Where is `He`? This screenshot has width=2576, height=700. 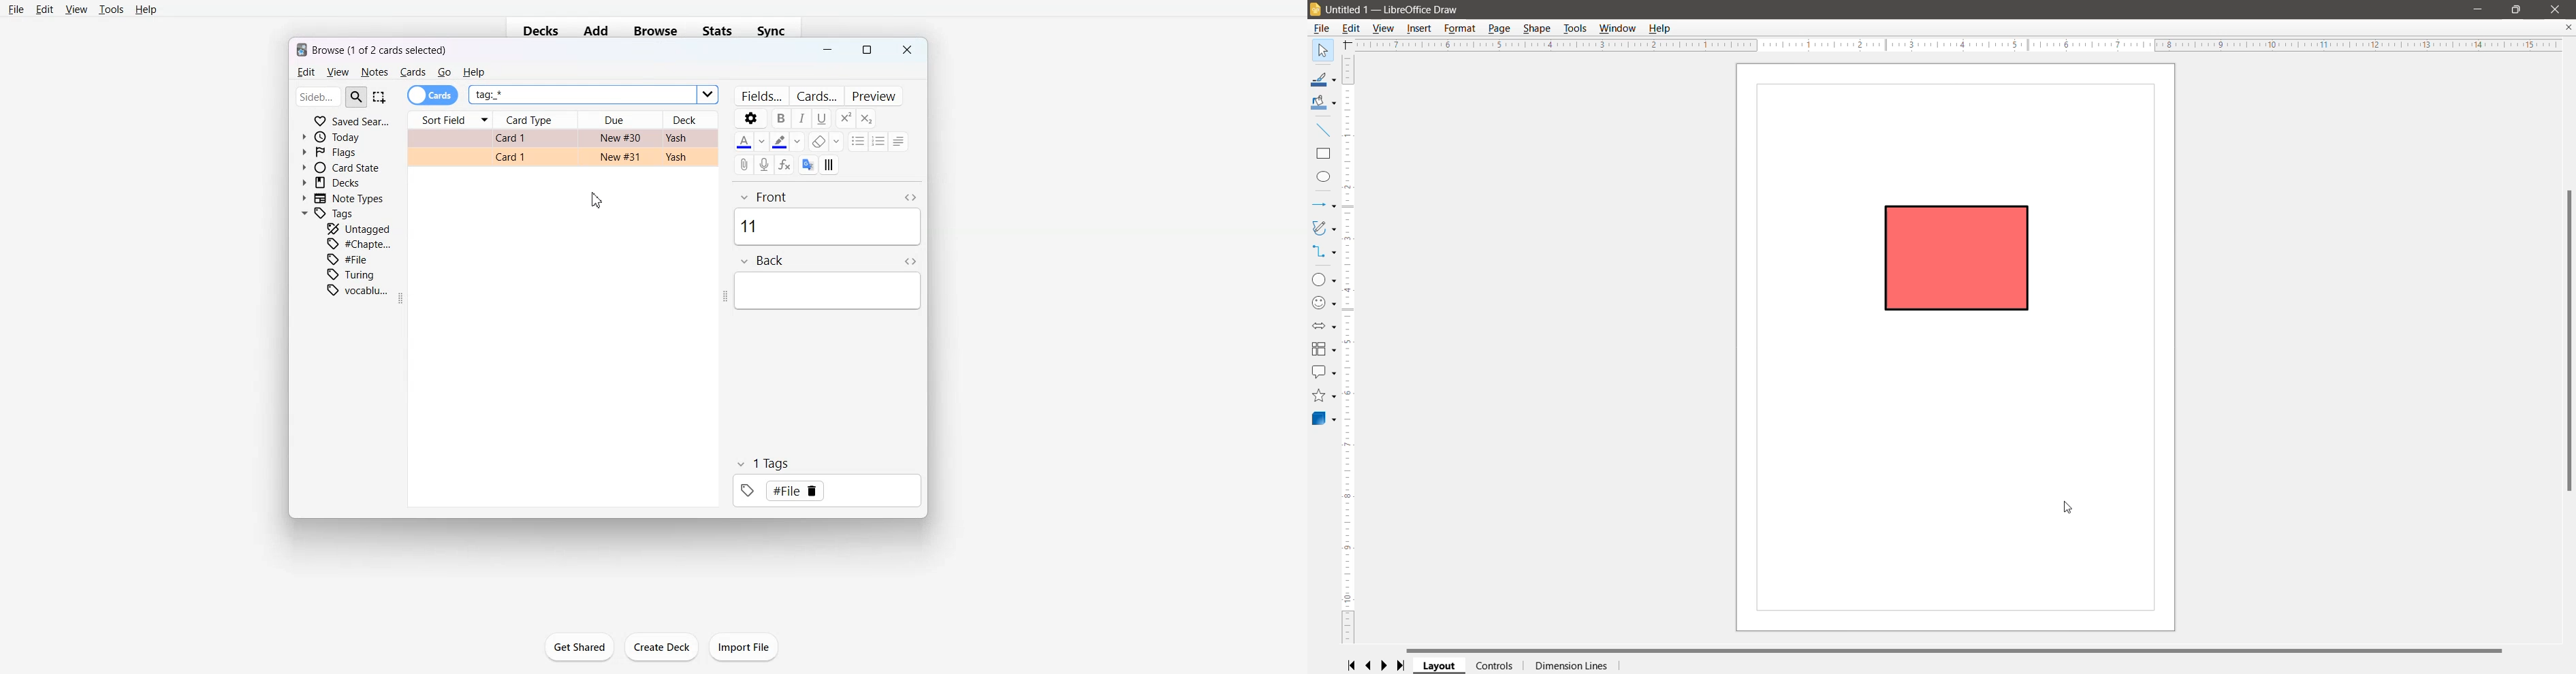 He is located at coordinates (473, 72).